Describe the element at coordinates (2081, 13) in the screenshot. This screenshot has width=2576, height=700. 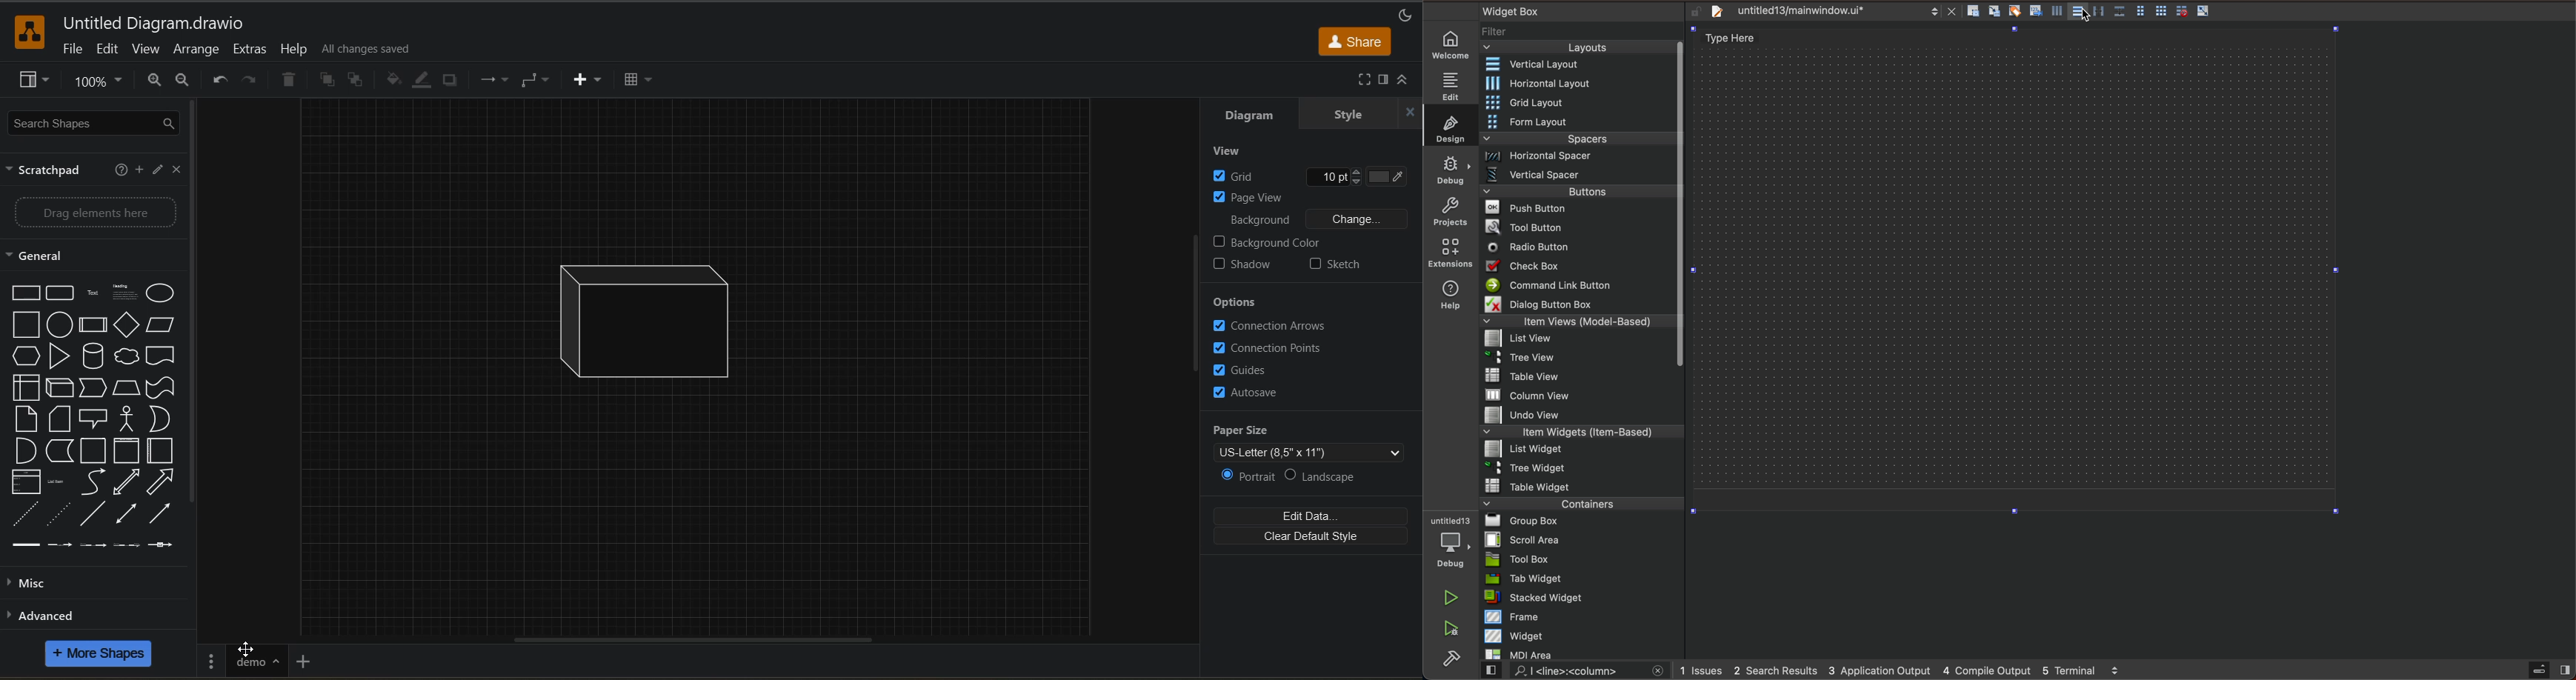
I see `vertical layout` at that location.